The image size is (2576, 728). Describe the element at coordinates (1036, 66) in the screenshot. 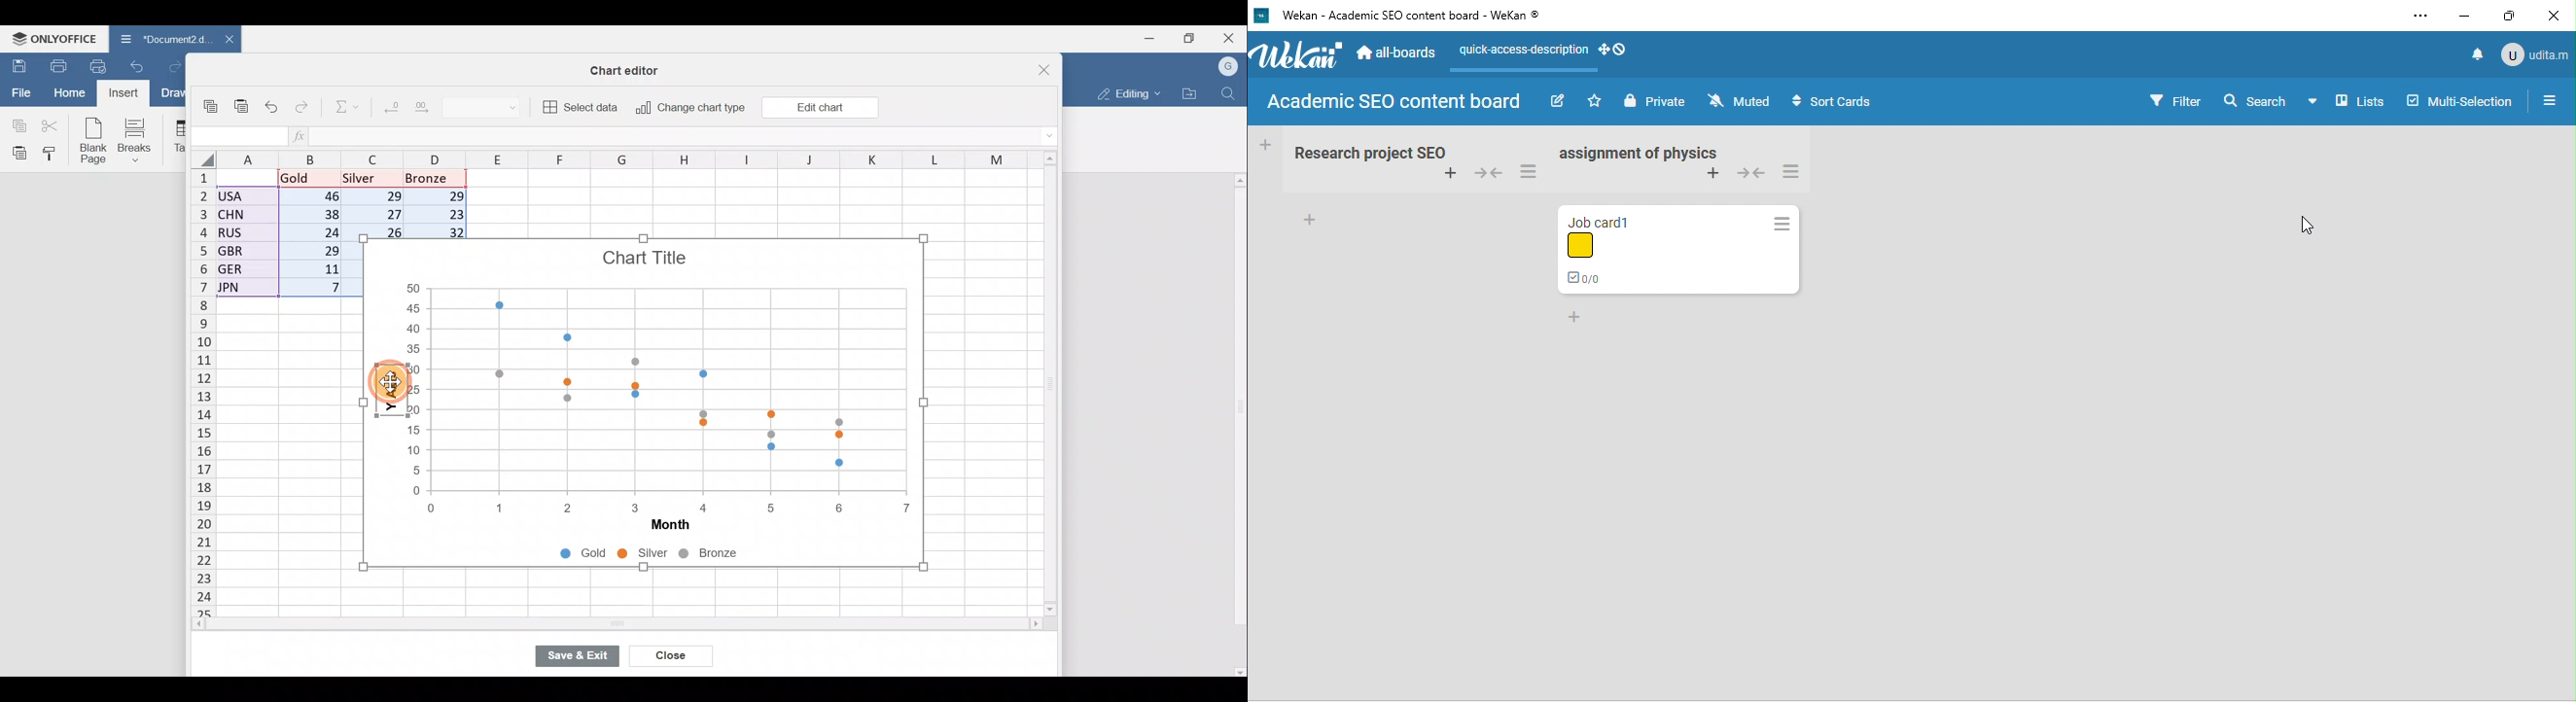

I see `Close` at that location.